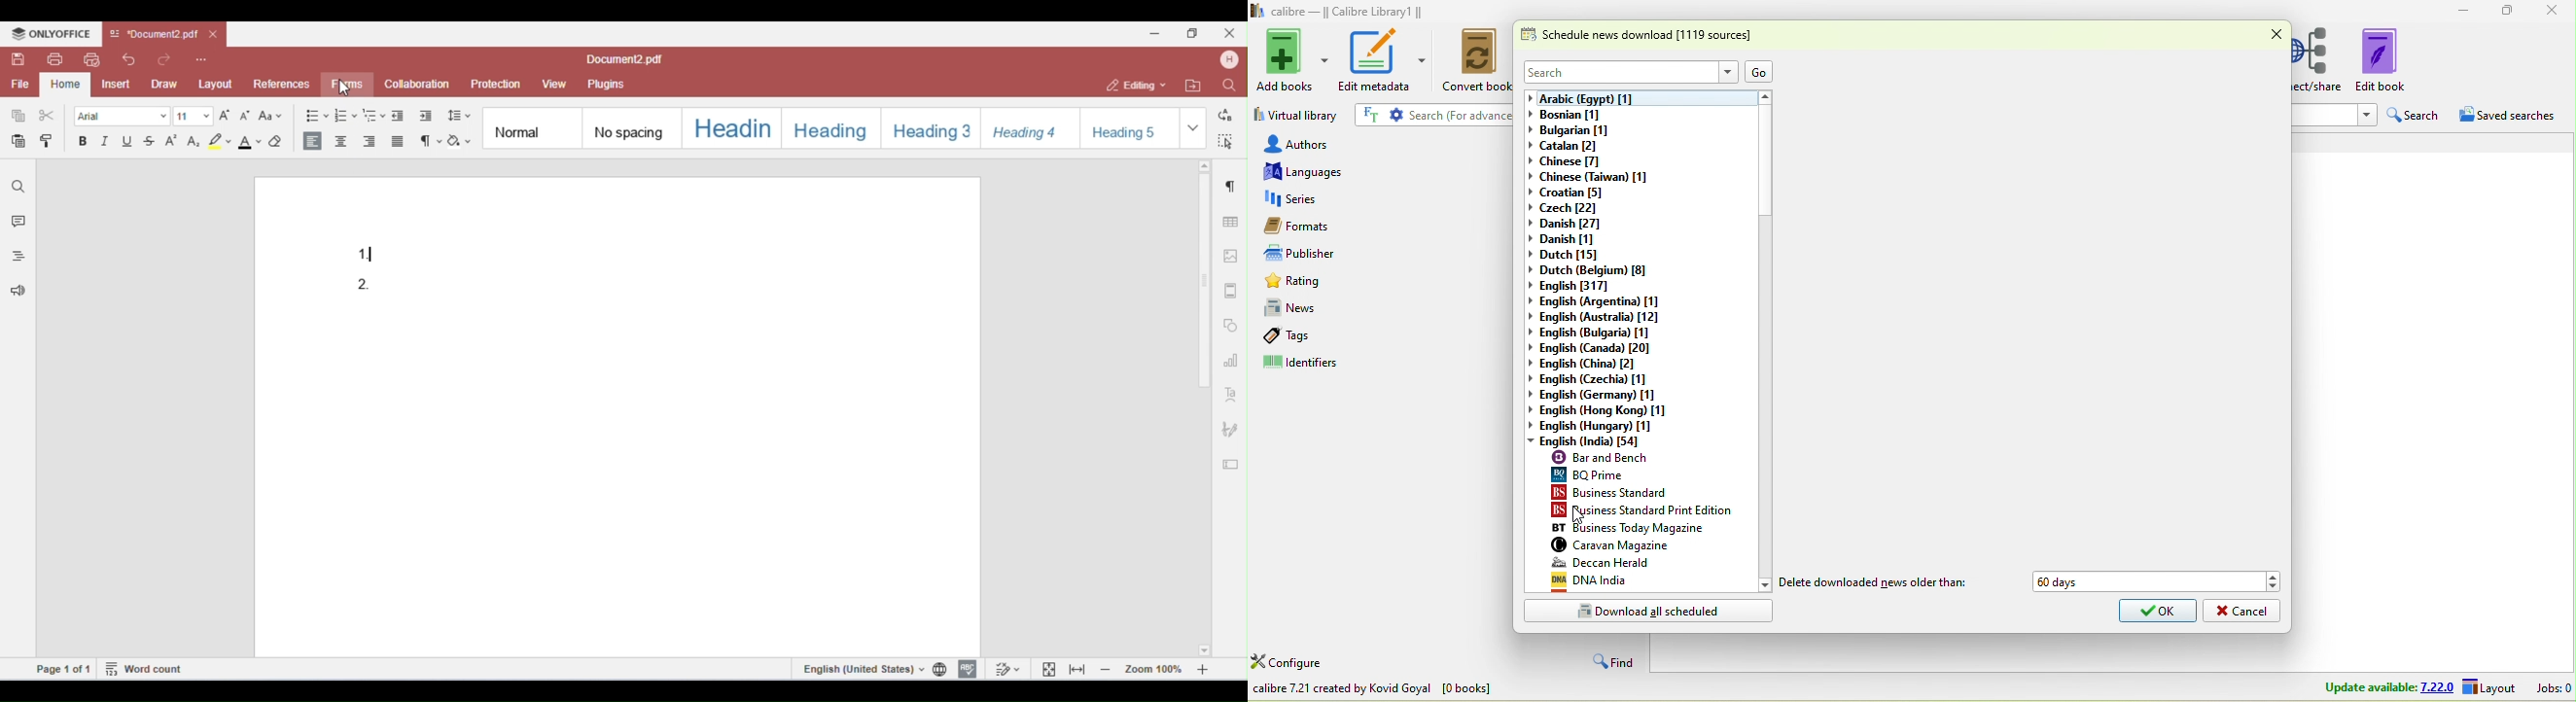 Image resolution: width=2576 pixels, height=728 pixels. Describe the element at coordinates (1600, 317) in the screenshot. I see `english (australia)[12]` at that location.